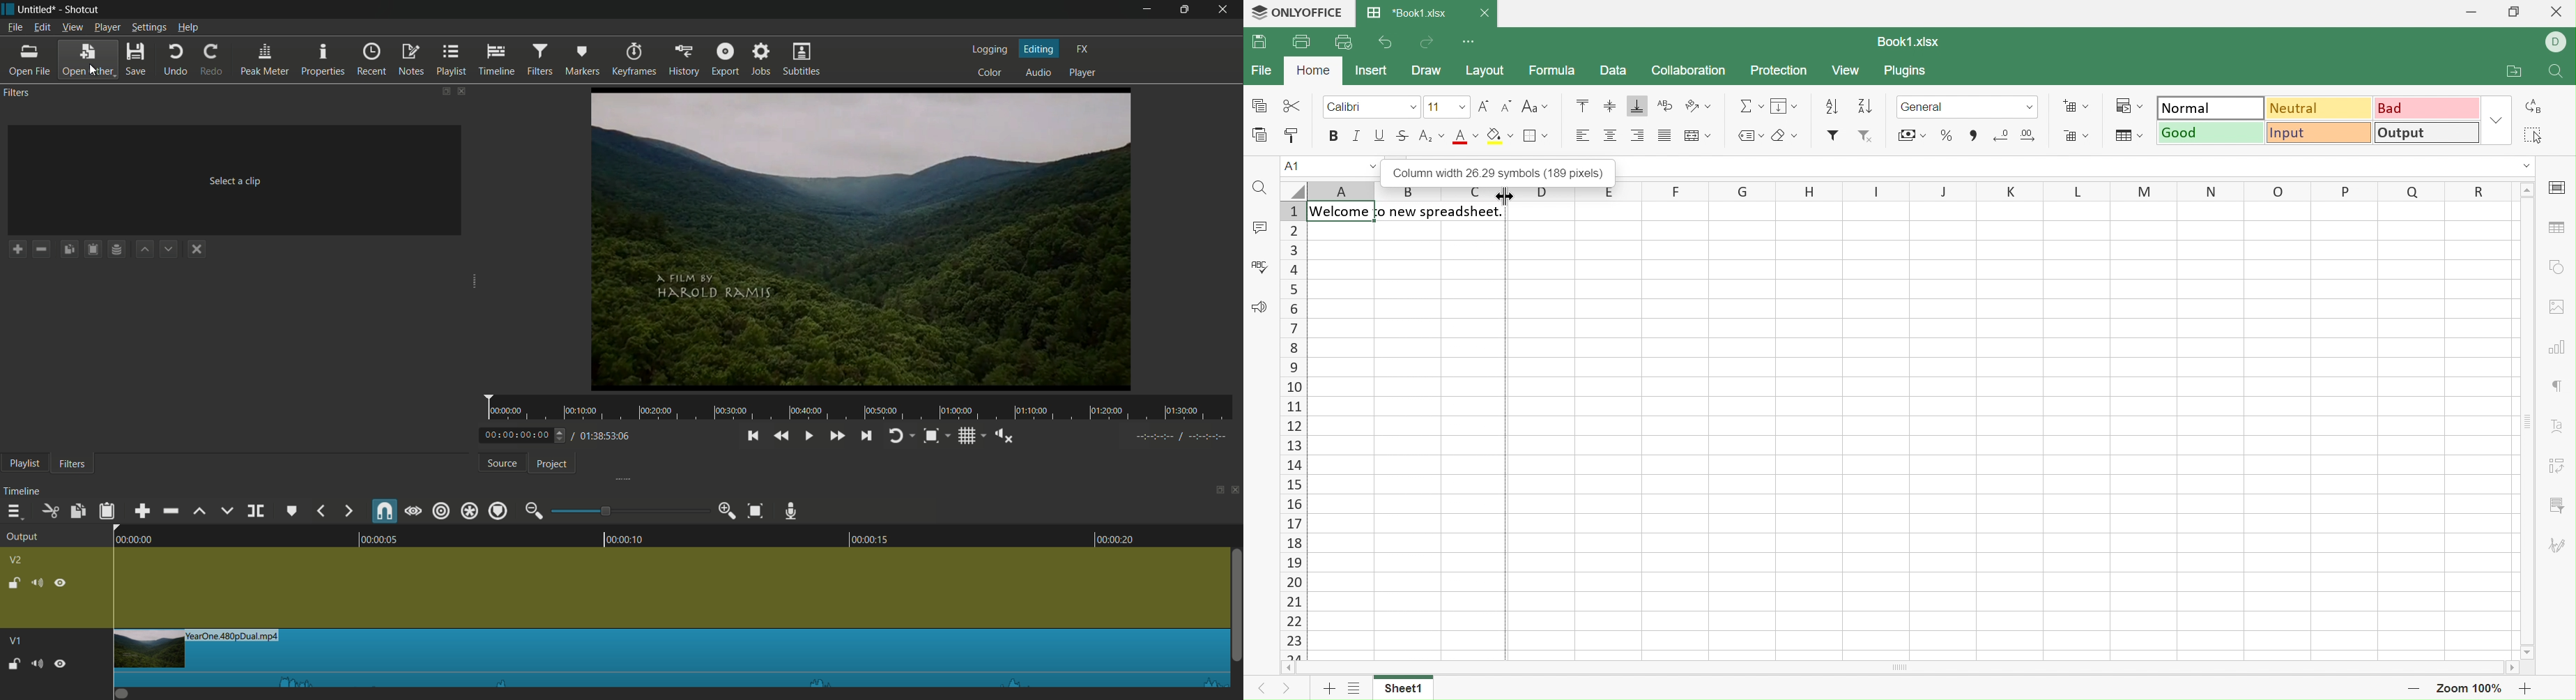  What do you see at coordinates (1260, 265) in the screenshot?
I see `Check Spelling` at bounding box center [1260, 265].